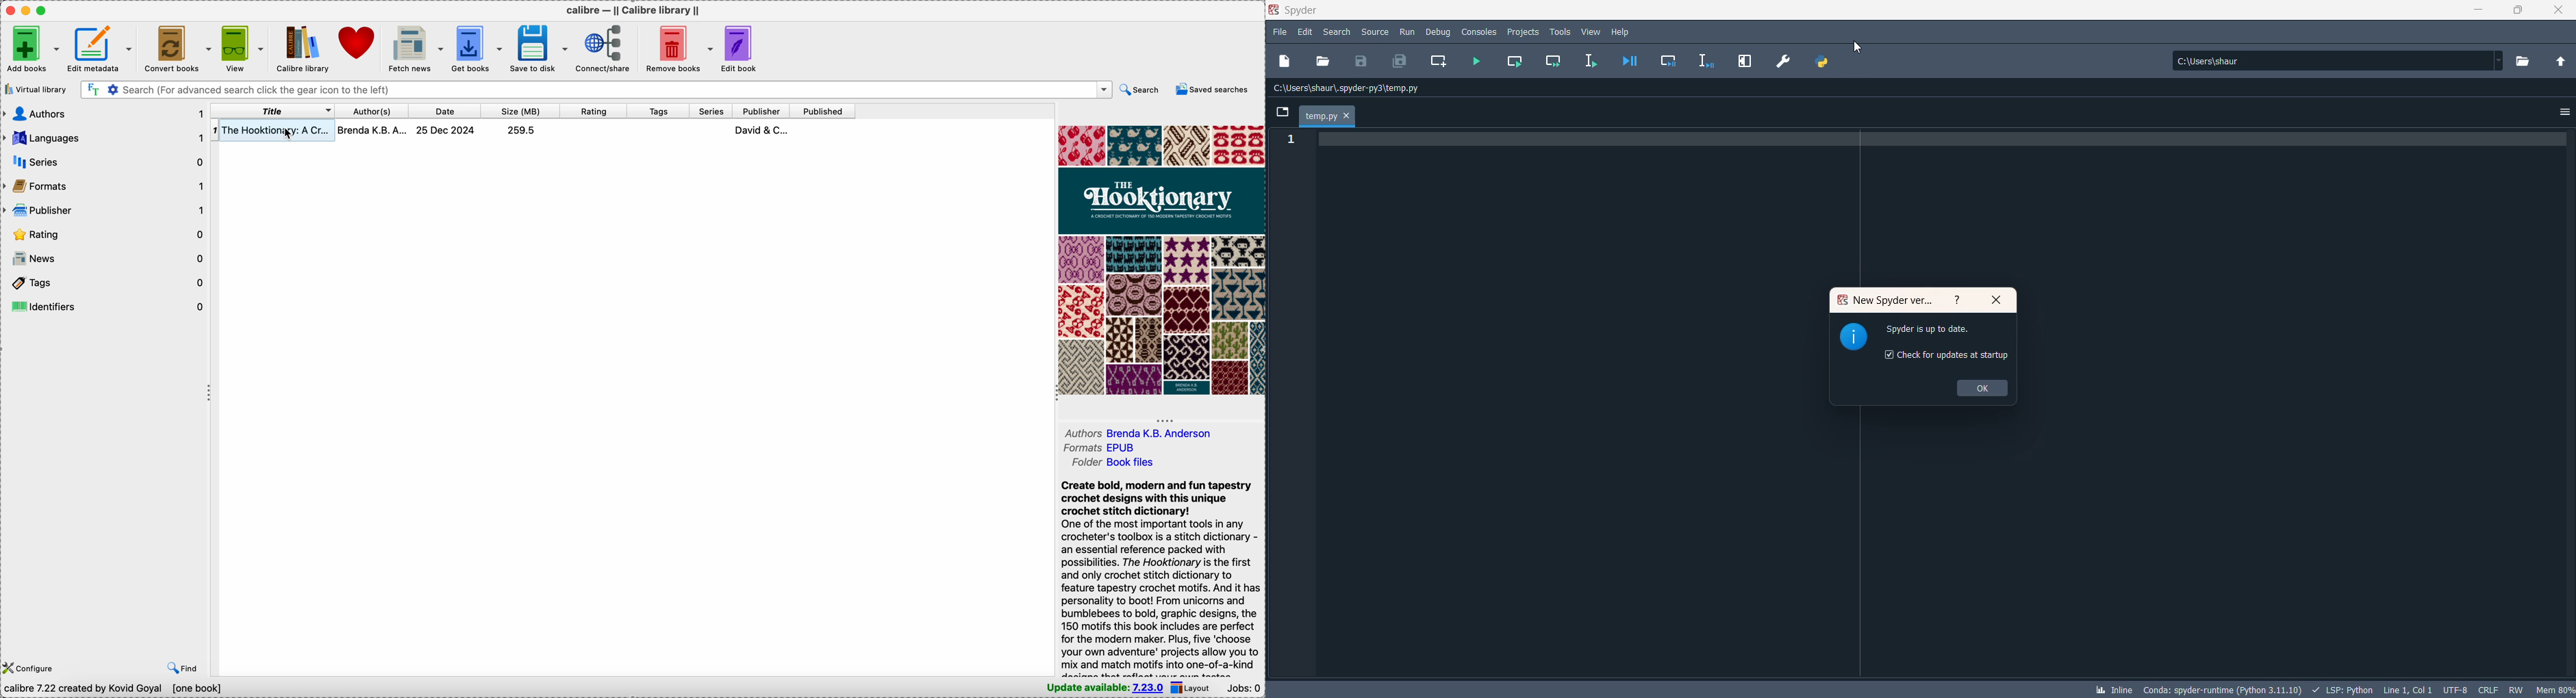 The image size is (2576, 700). I want to click on run current cell, so click(1555, 61).